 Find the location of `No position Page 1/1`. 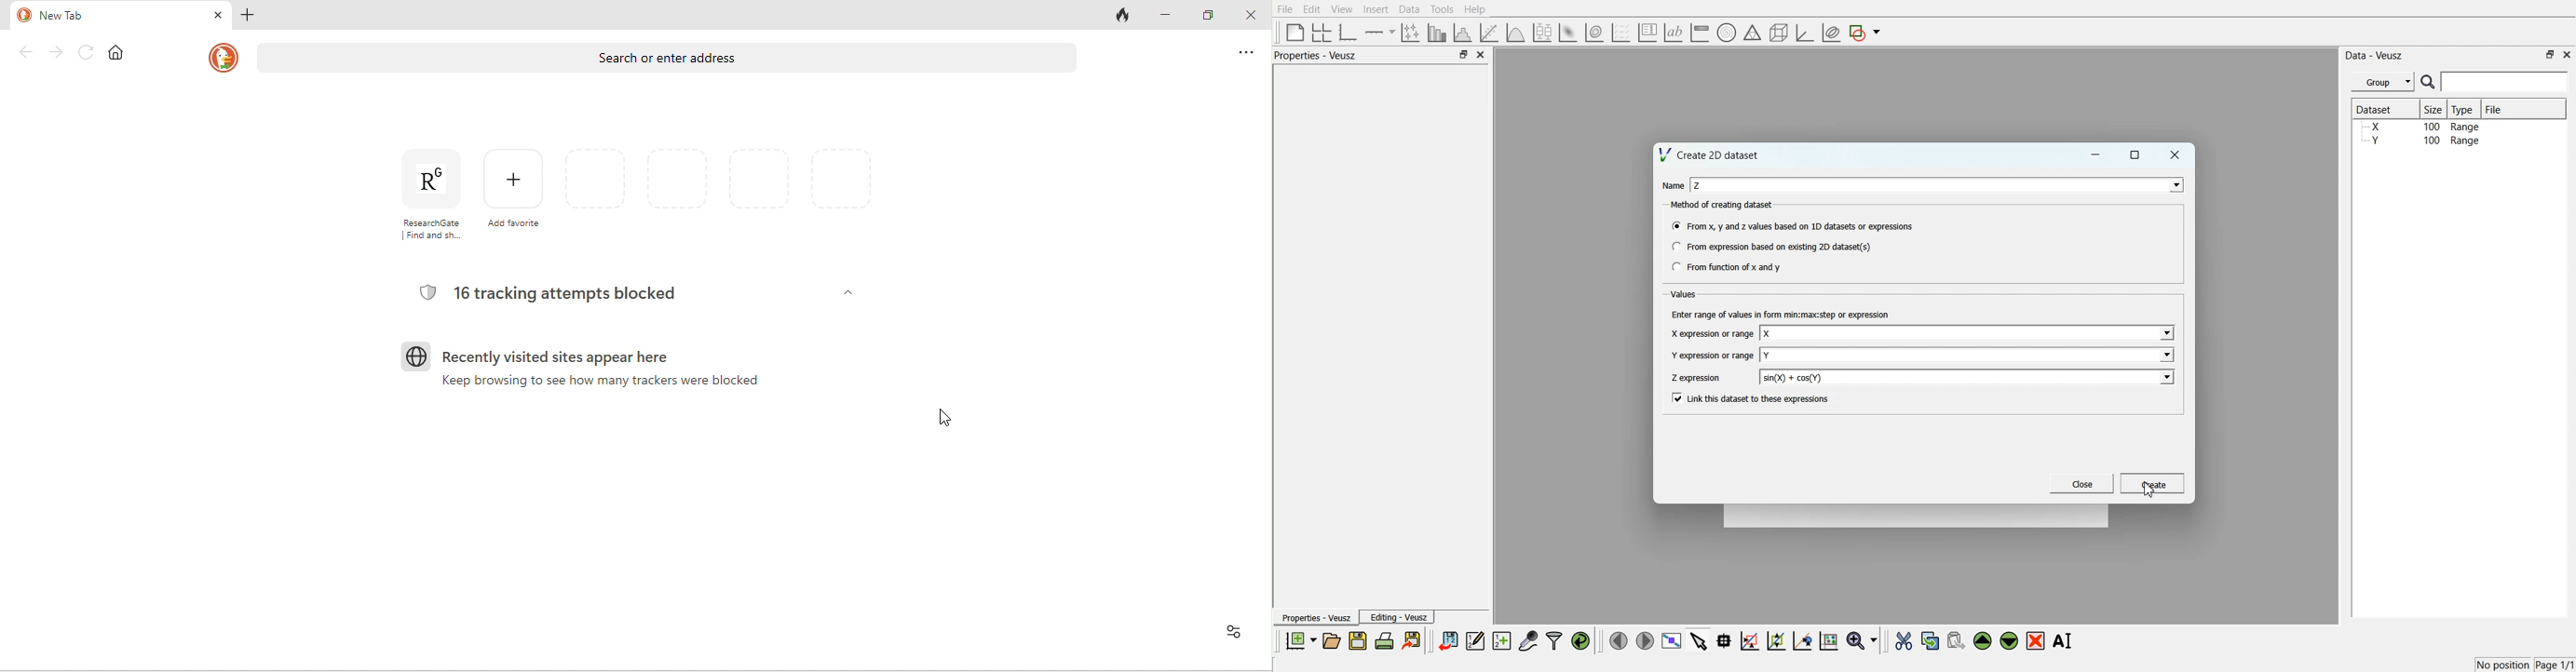

No position Page 1/1 is located at coordinates (2525, 665).